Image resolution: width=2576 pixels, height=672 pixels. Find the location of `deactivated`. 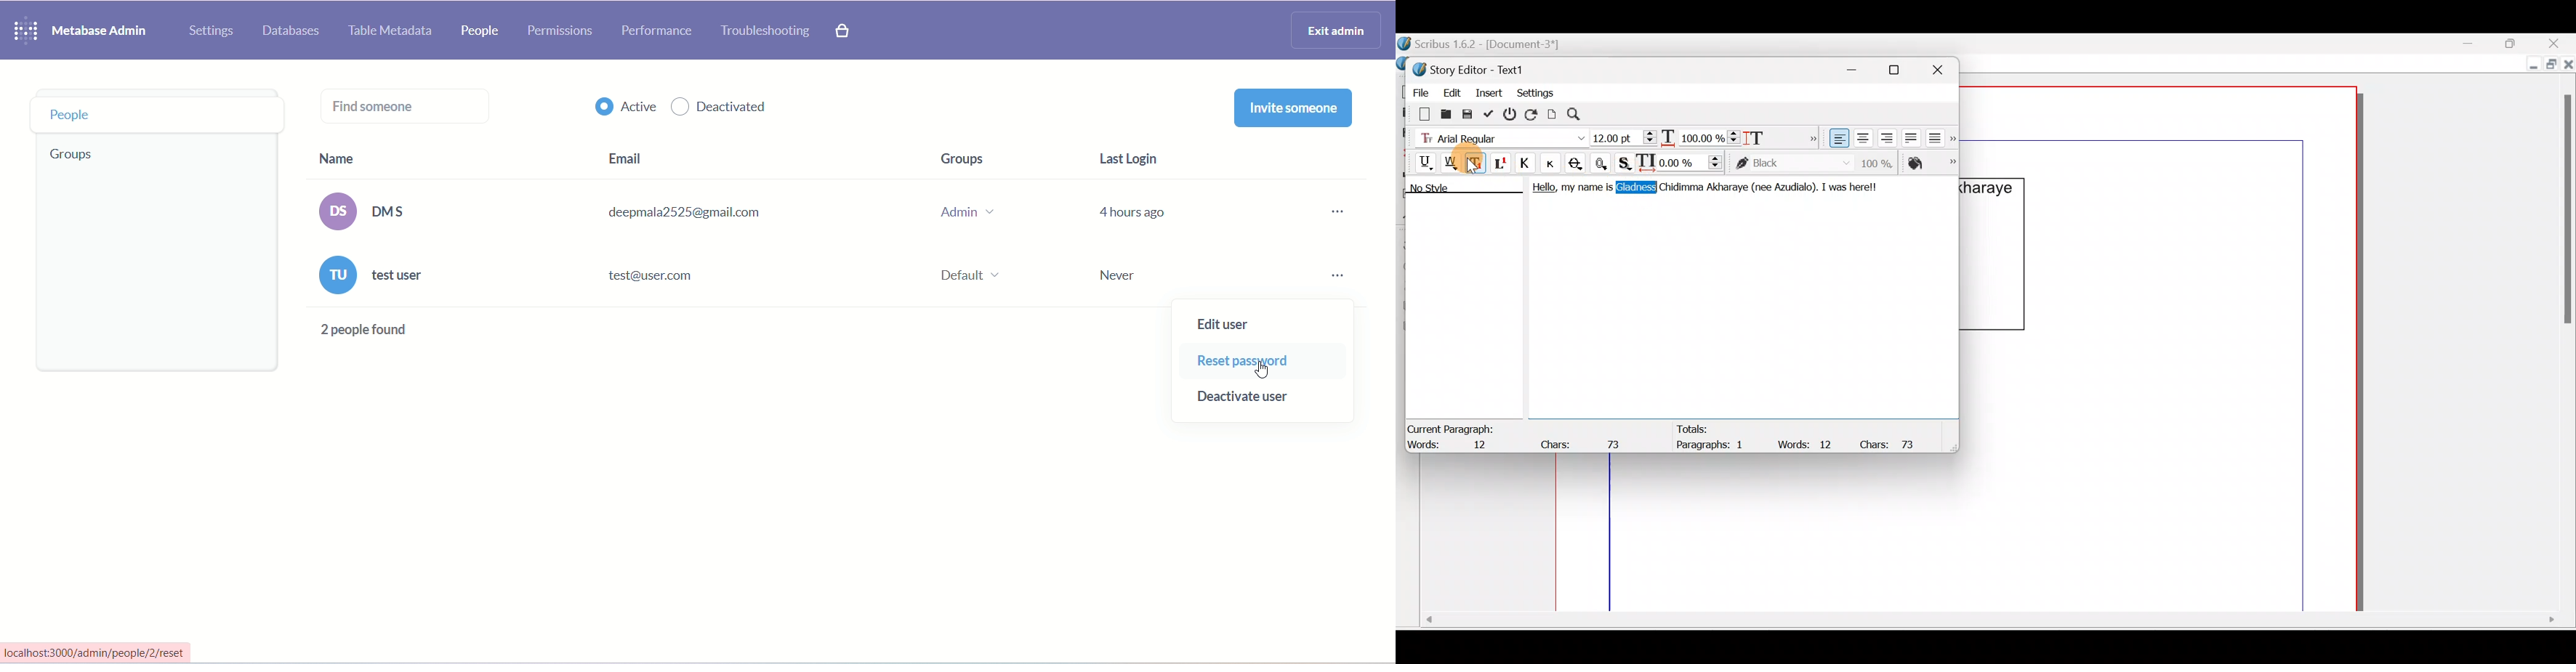

deactivated is located at coordinates (723, 108).